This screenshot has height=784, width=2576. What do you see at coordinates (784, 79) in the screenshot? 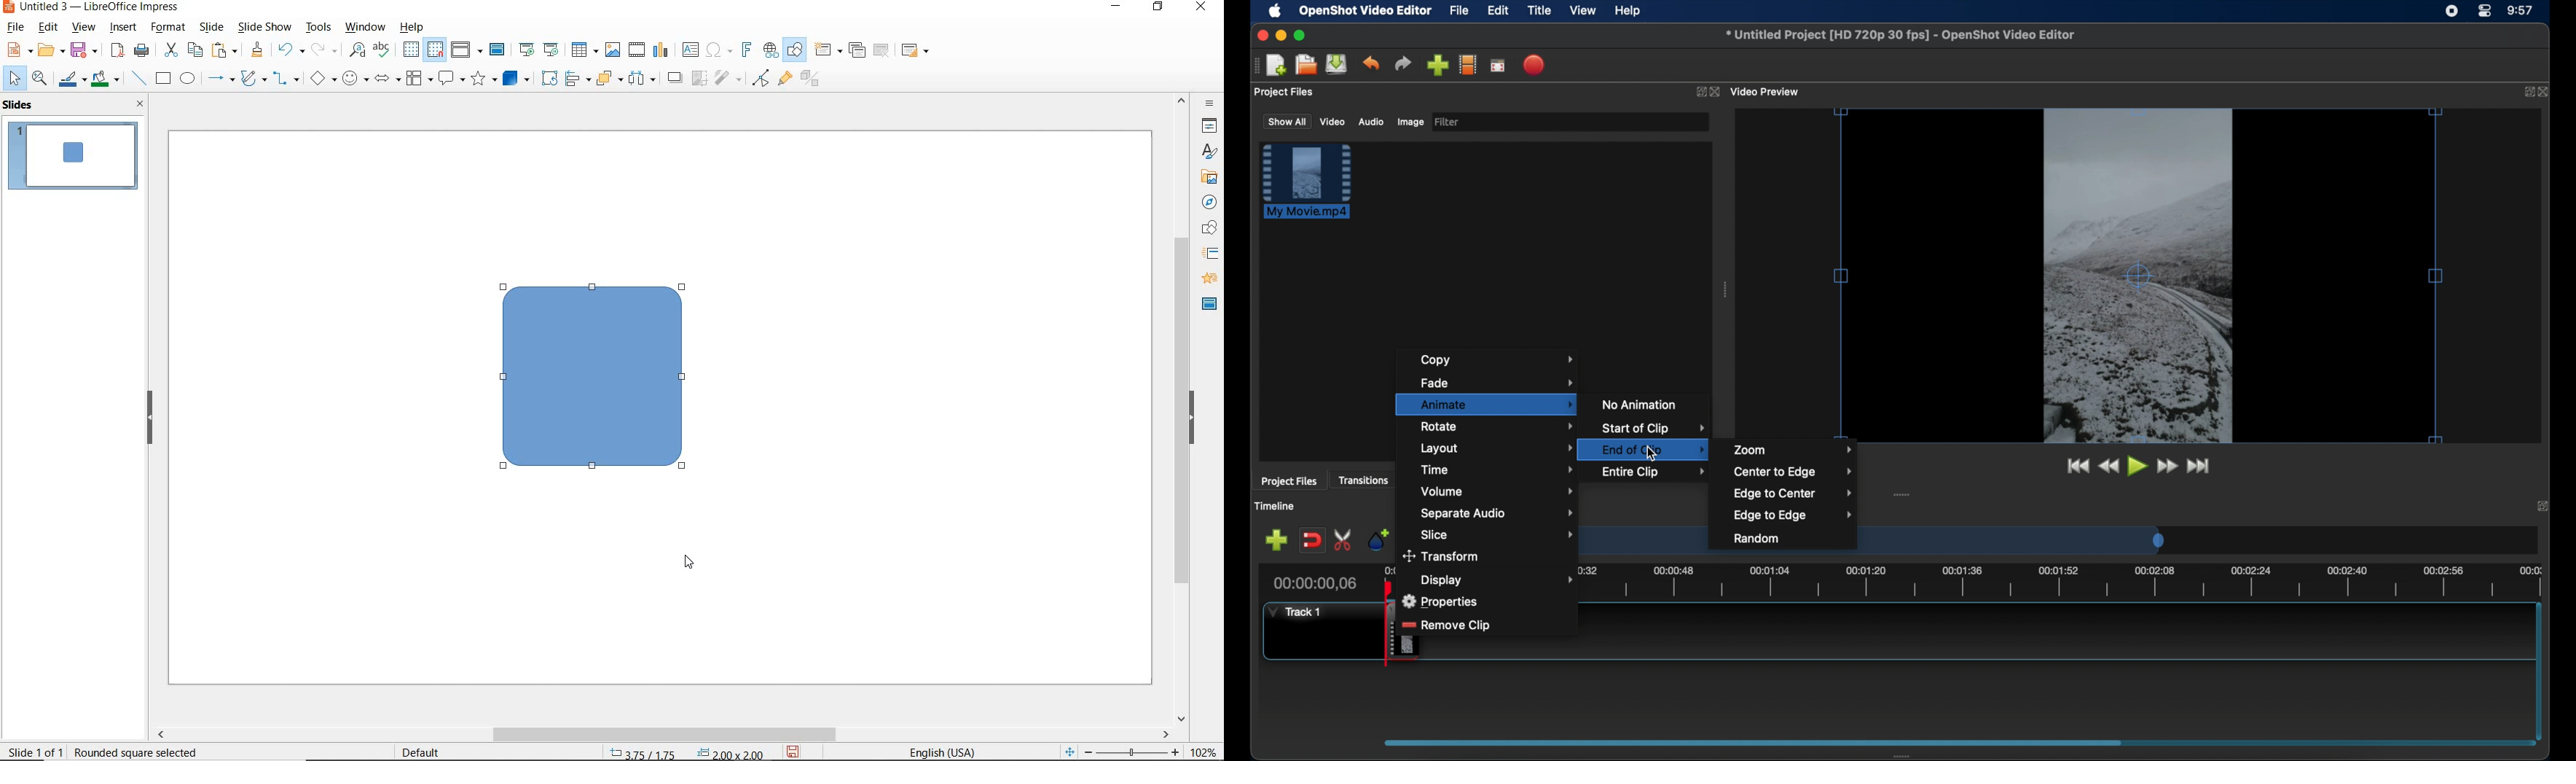
I see `show gluepoint functions` at bounding box center [784, 79].